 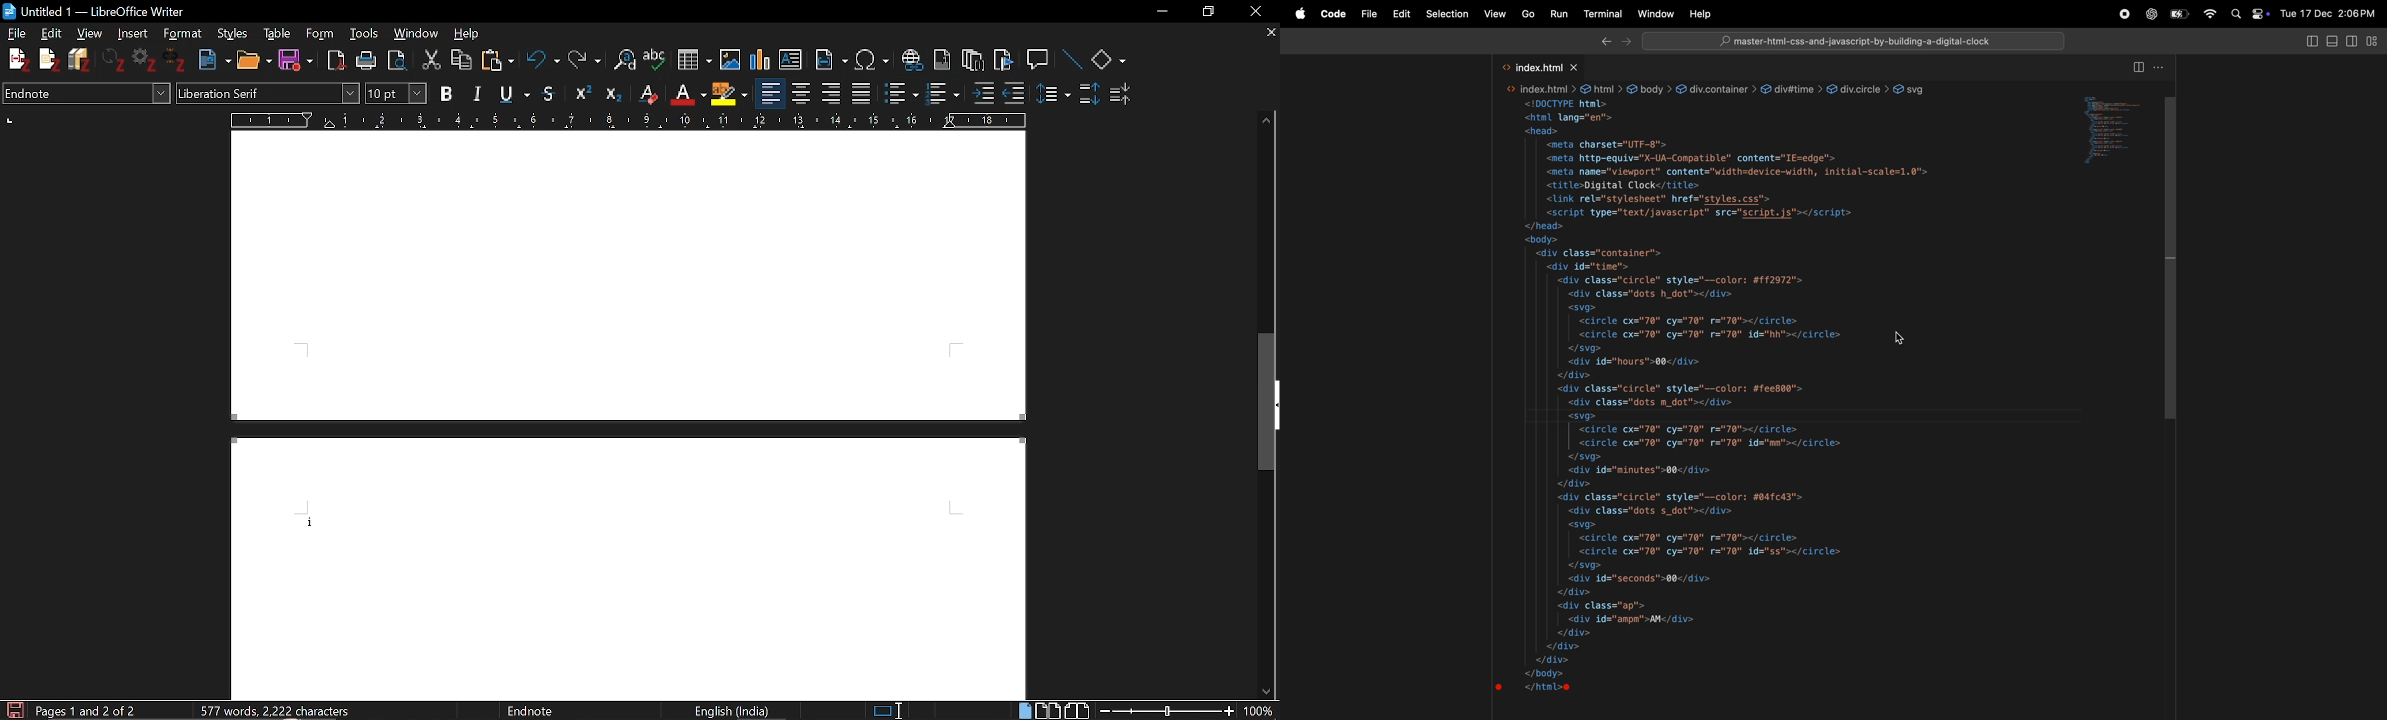 I want to click on Bold, so click(x=448, y=93).